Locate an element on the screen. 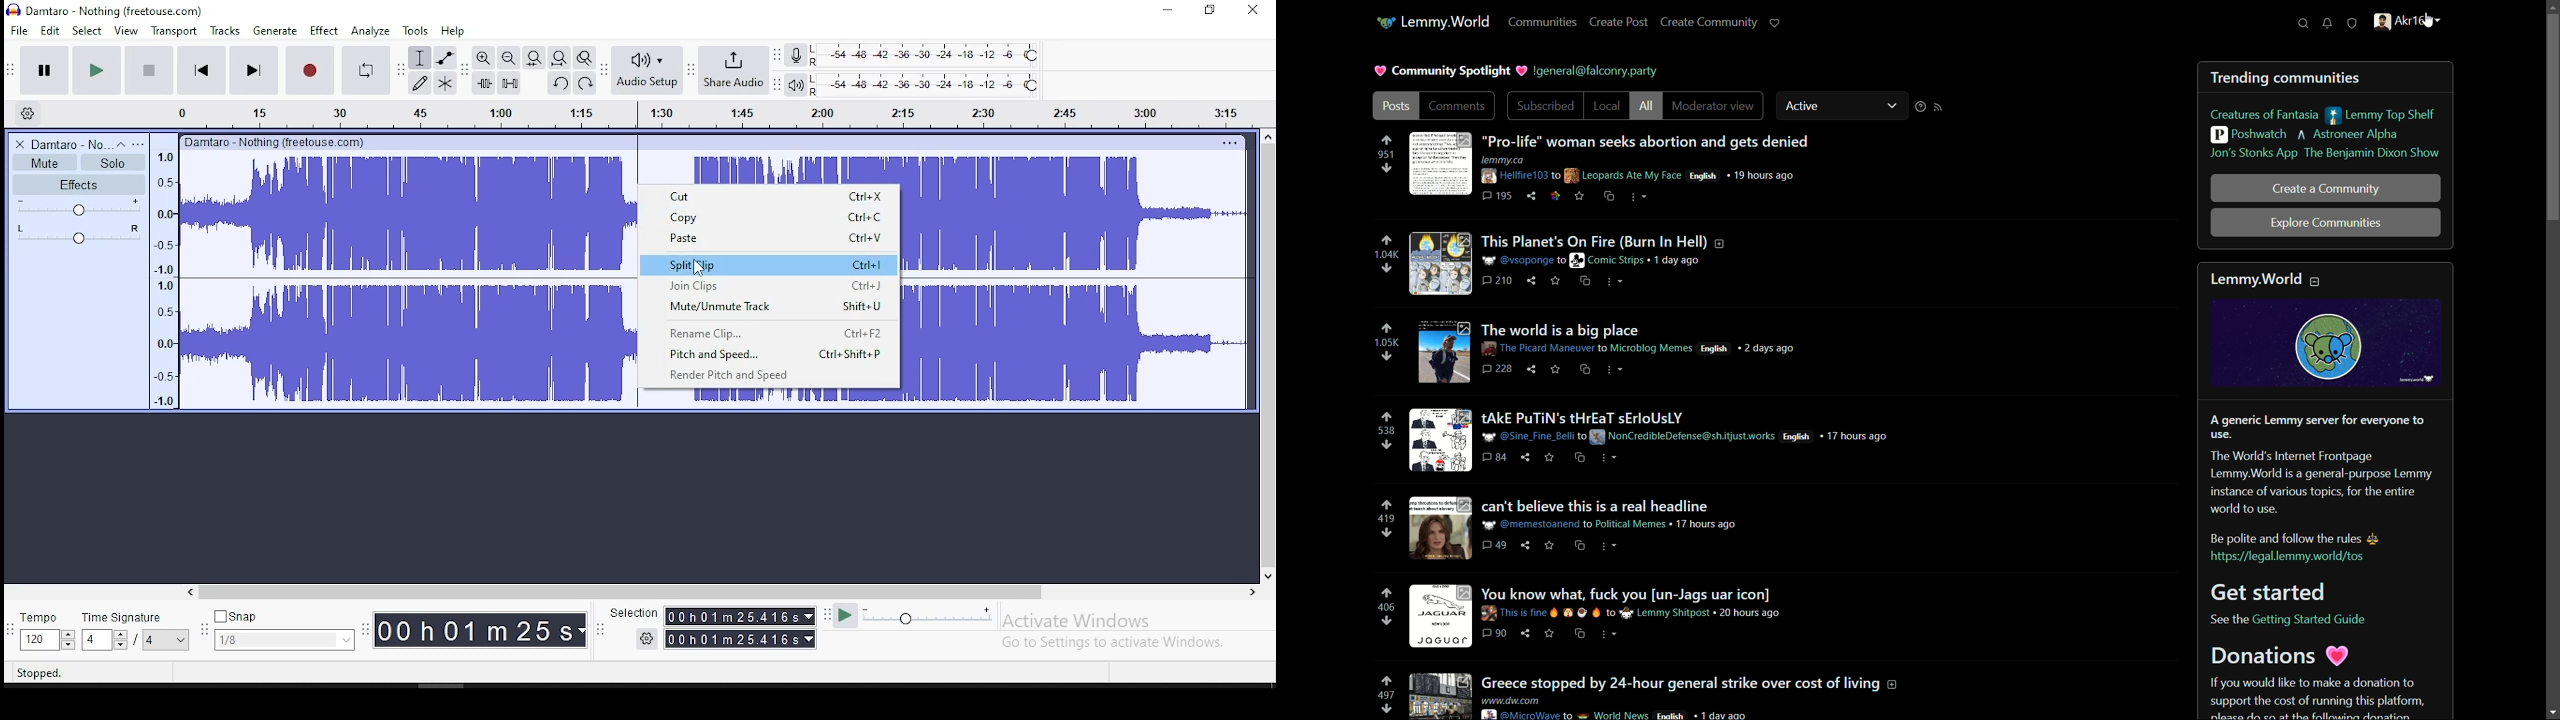 The image size is (2576, 728). playback speed is located at coordinates (928, 617).